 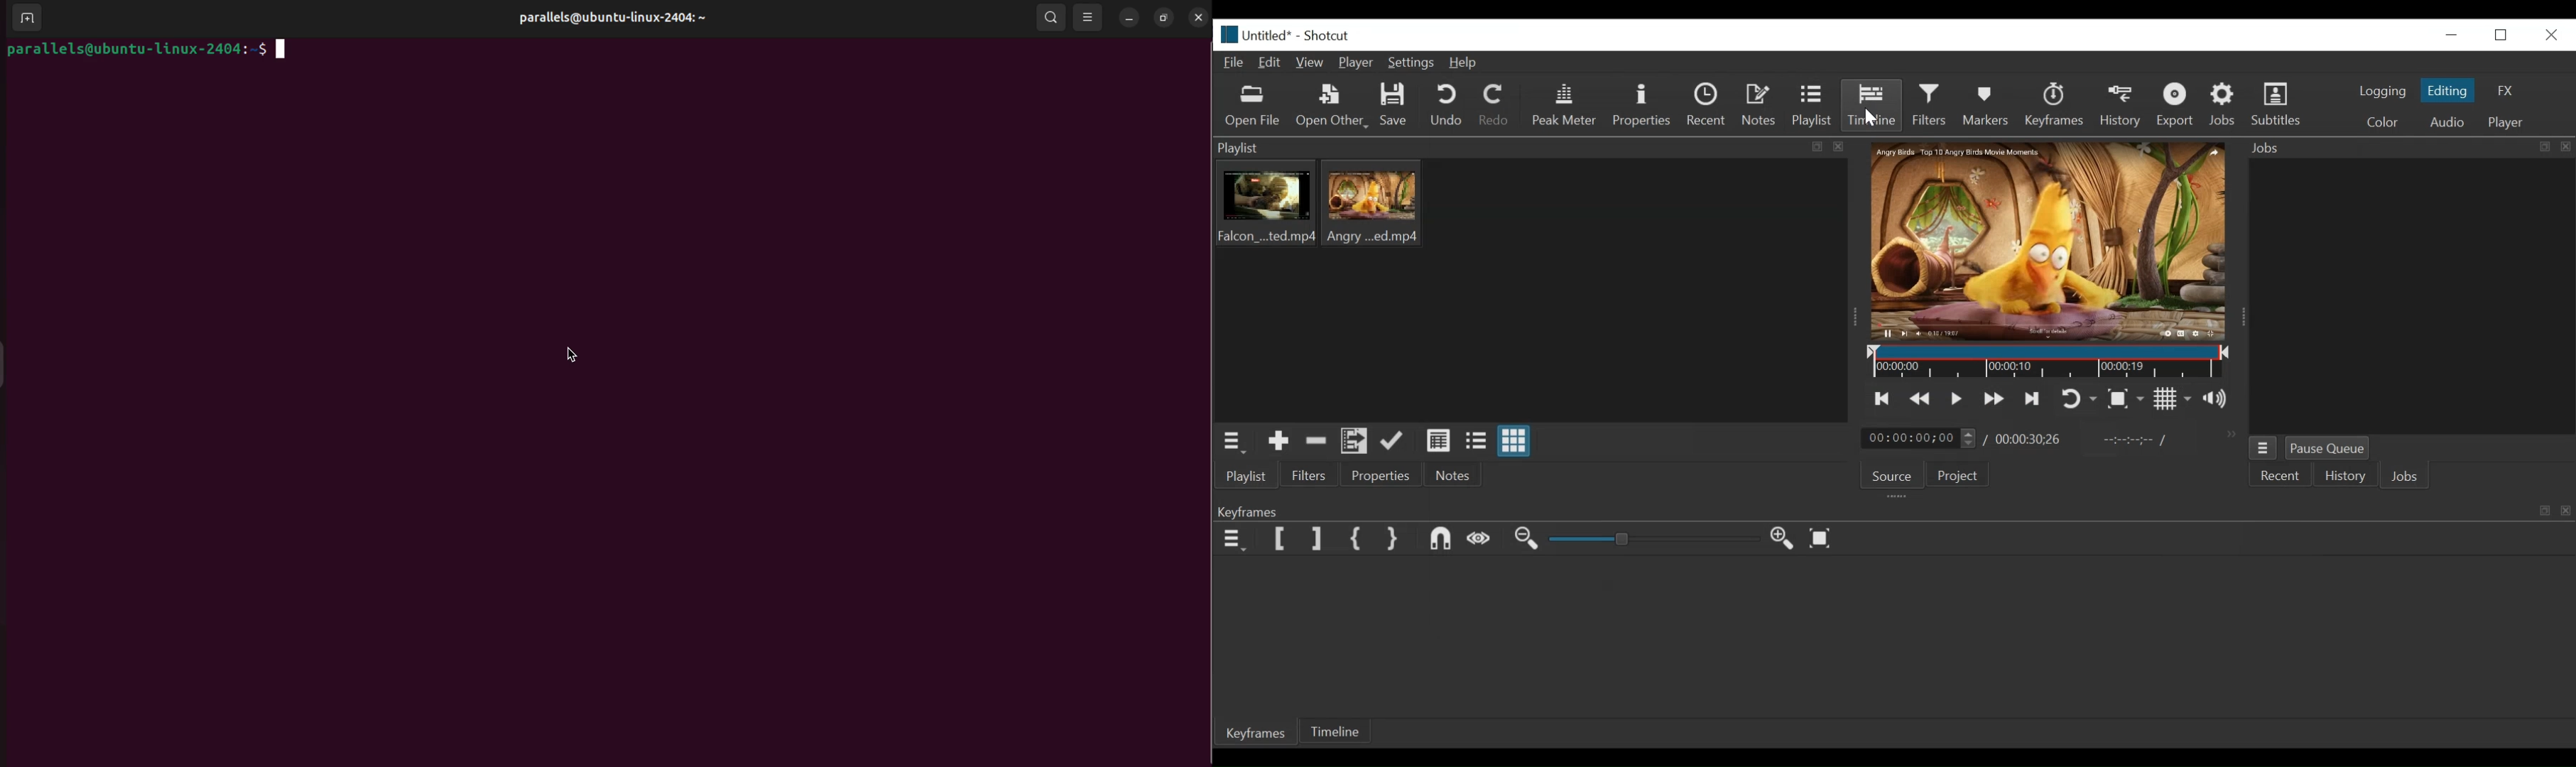 What do you see at coordinates (1050, 16) in the screenshot?
I see `search` at bounding box center [1050, 16].